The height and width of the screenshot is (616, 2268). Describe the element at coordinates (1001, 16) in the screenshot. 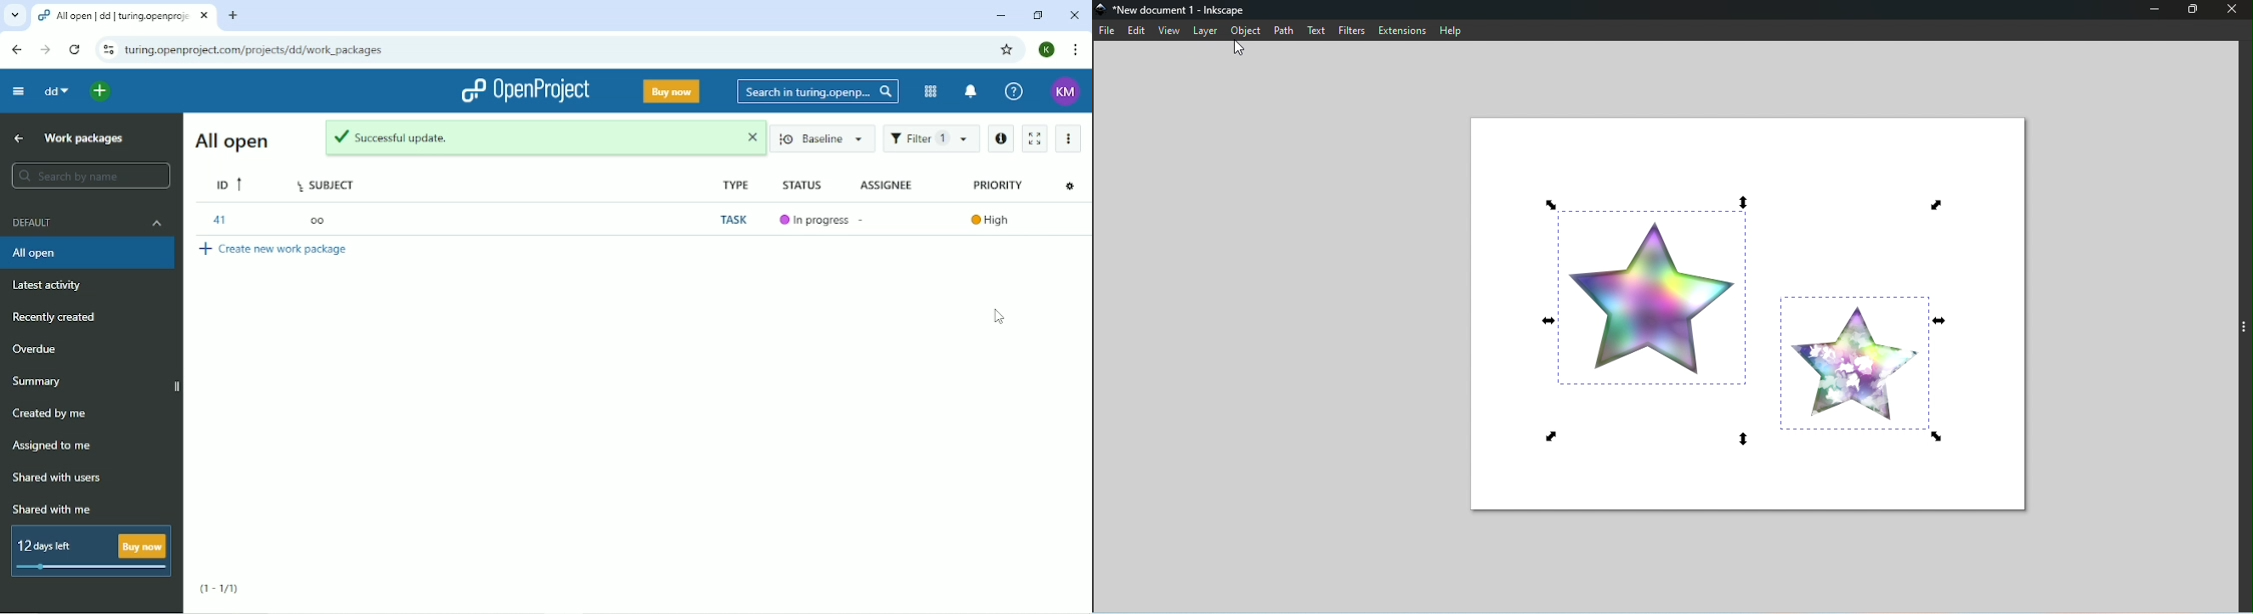

I see `Minimize` at that location.